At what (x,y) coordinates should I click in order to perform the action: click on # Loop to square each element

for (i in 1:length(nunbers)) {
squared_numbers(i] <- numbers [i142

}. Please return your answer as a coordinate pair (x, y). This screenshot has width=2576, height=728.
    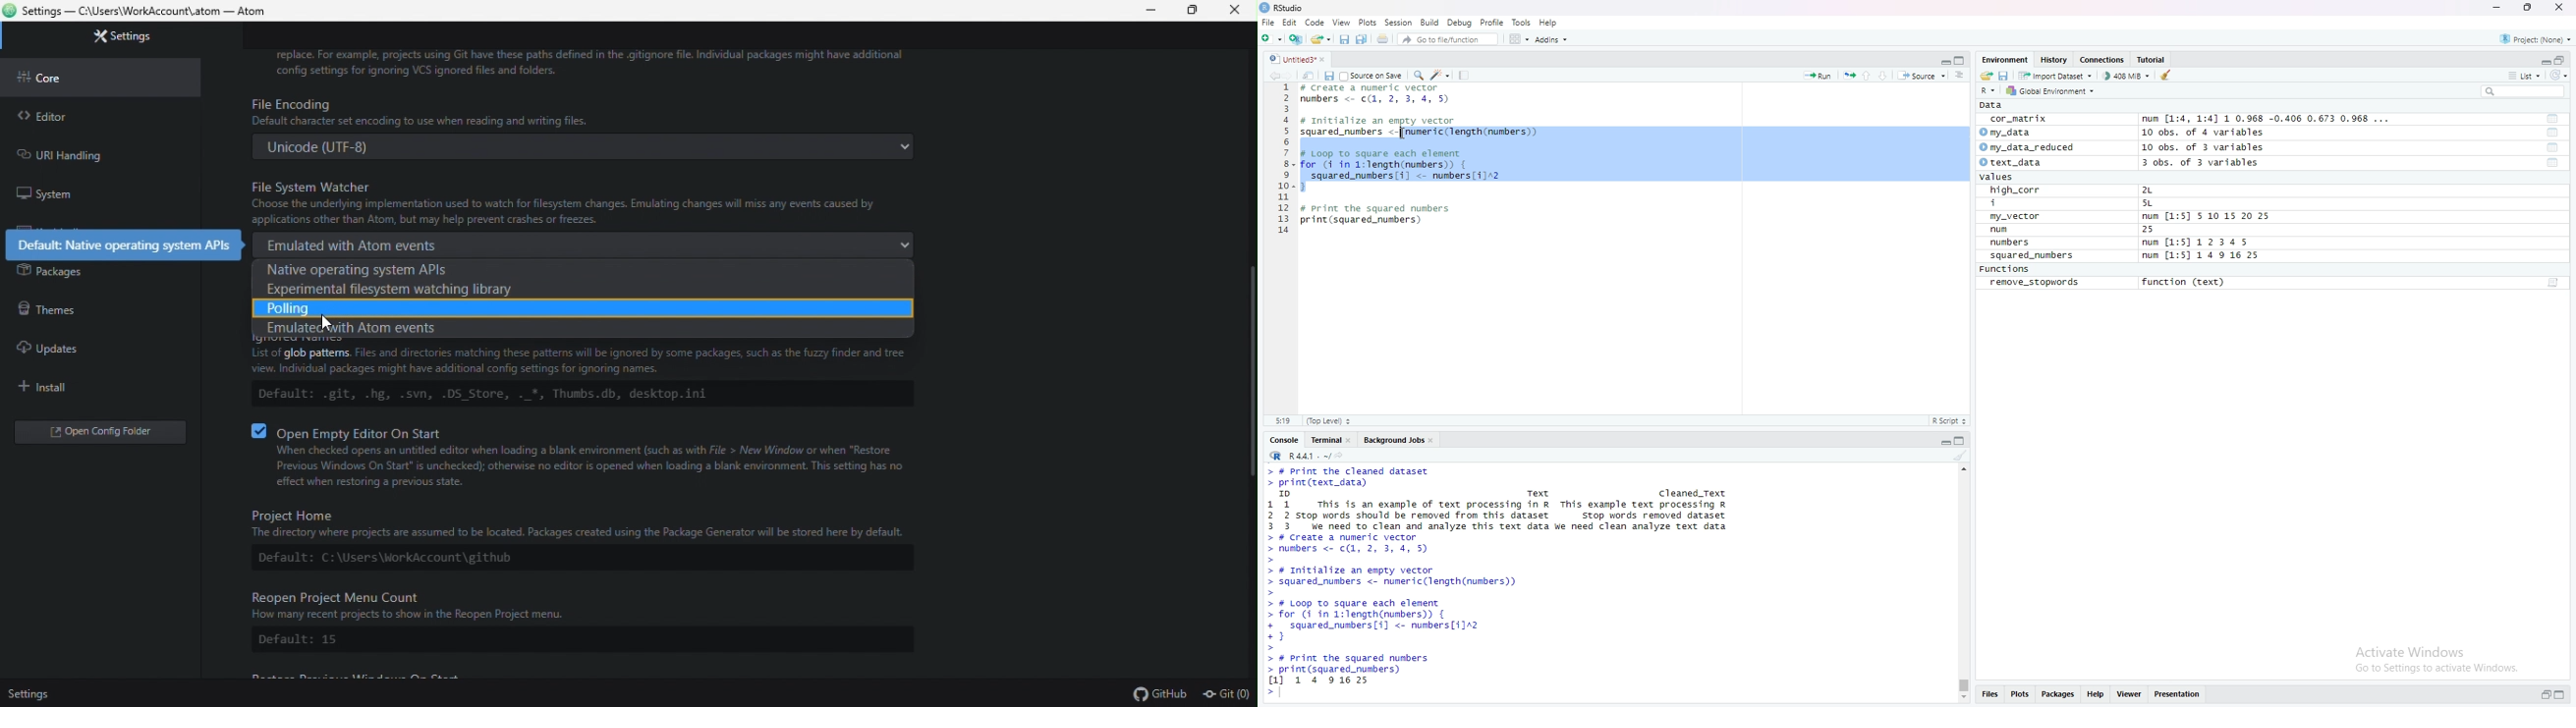
    Looking at the image, I should click on (1404, 169).